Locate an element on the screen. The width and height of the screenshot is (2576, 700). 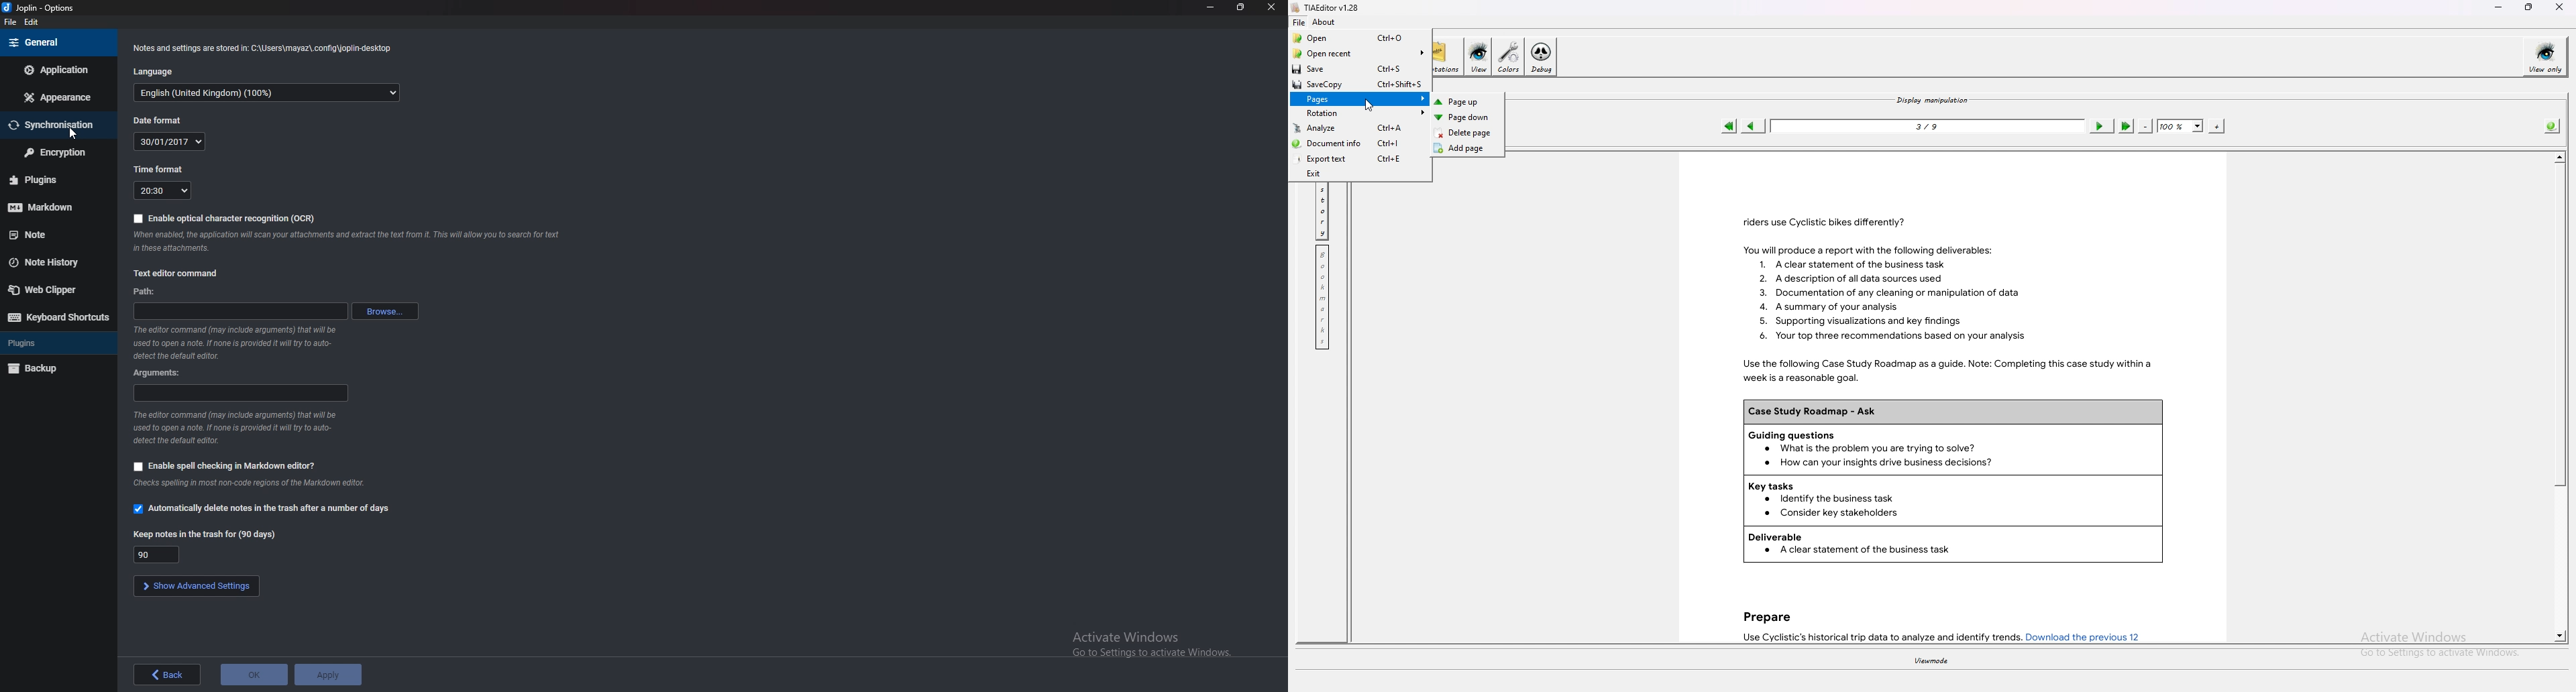
path is located at coordinates (142, 292).